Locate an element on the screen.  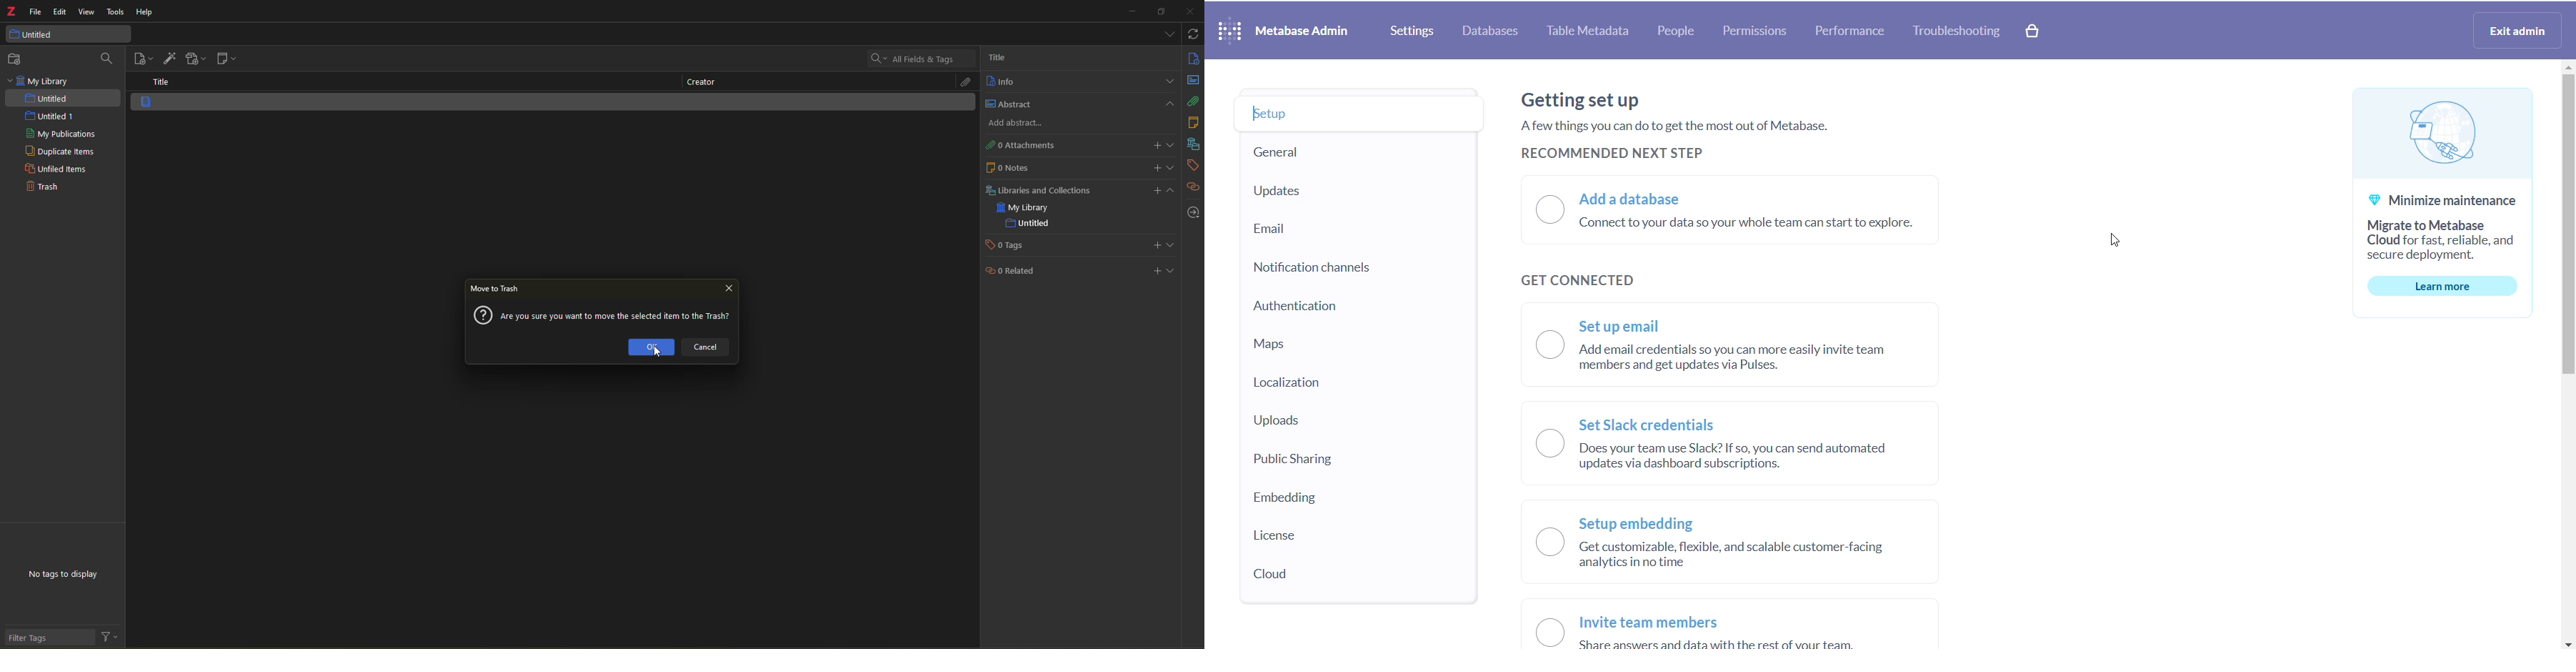
search is located at coordinates (108, 58).